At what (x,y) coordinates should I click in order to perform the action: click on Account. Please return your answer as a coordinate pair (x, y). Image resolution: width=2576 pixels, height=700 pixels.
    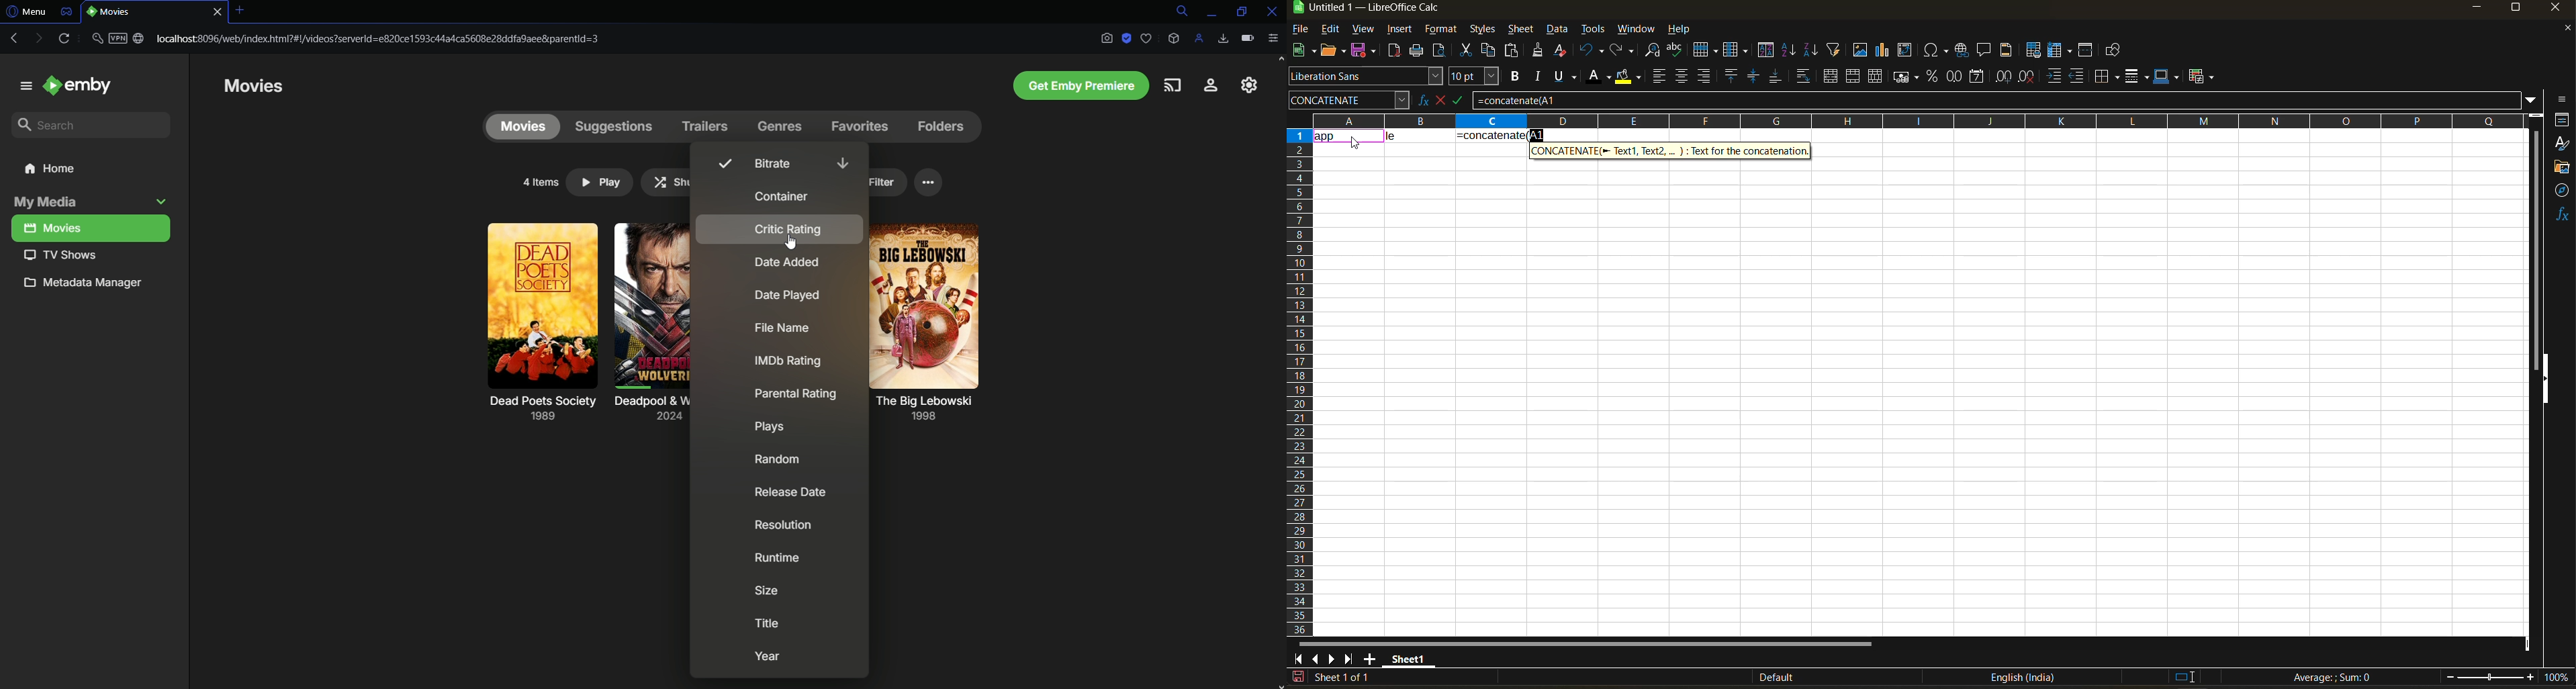
    Looking at the image, I should click on (1205, 86).